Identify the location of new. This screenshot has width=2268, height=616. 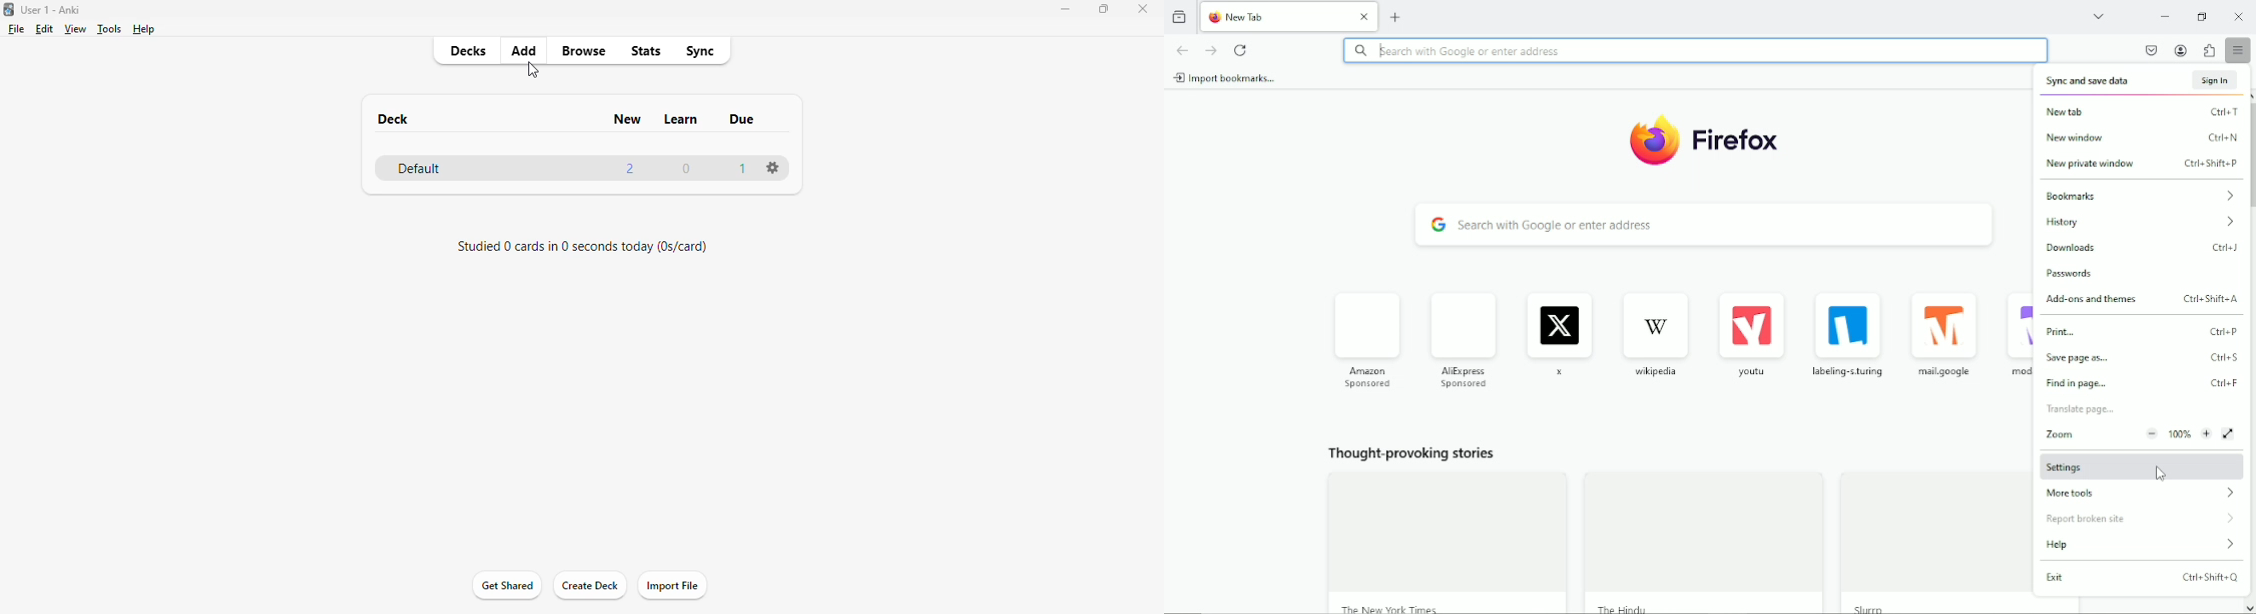
(628, 119).